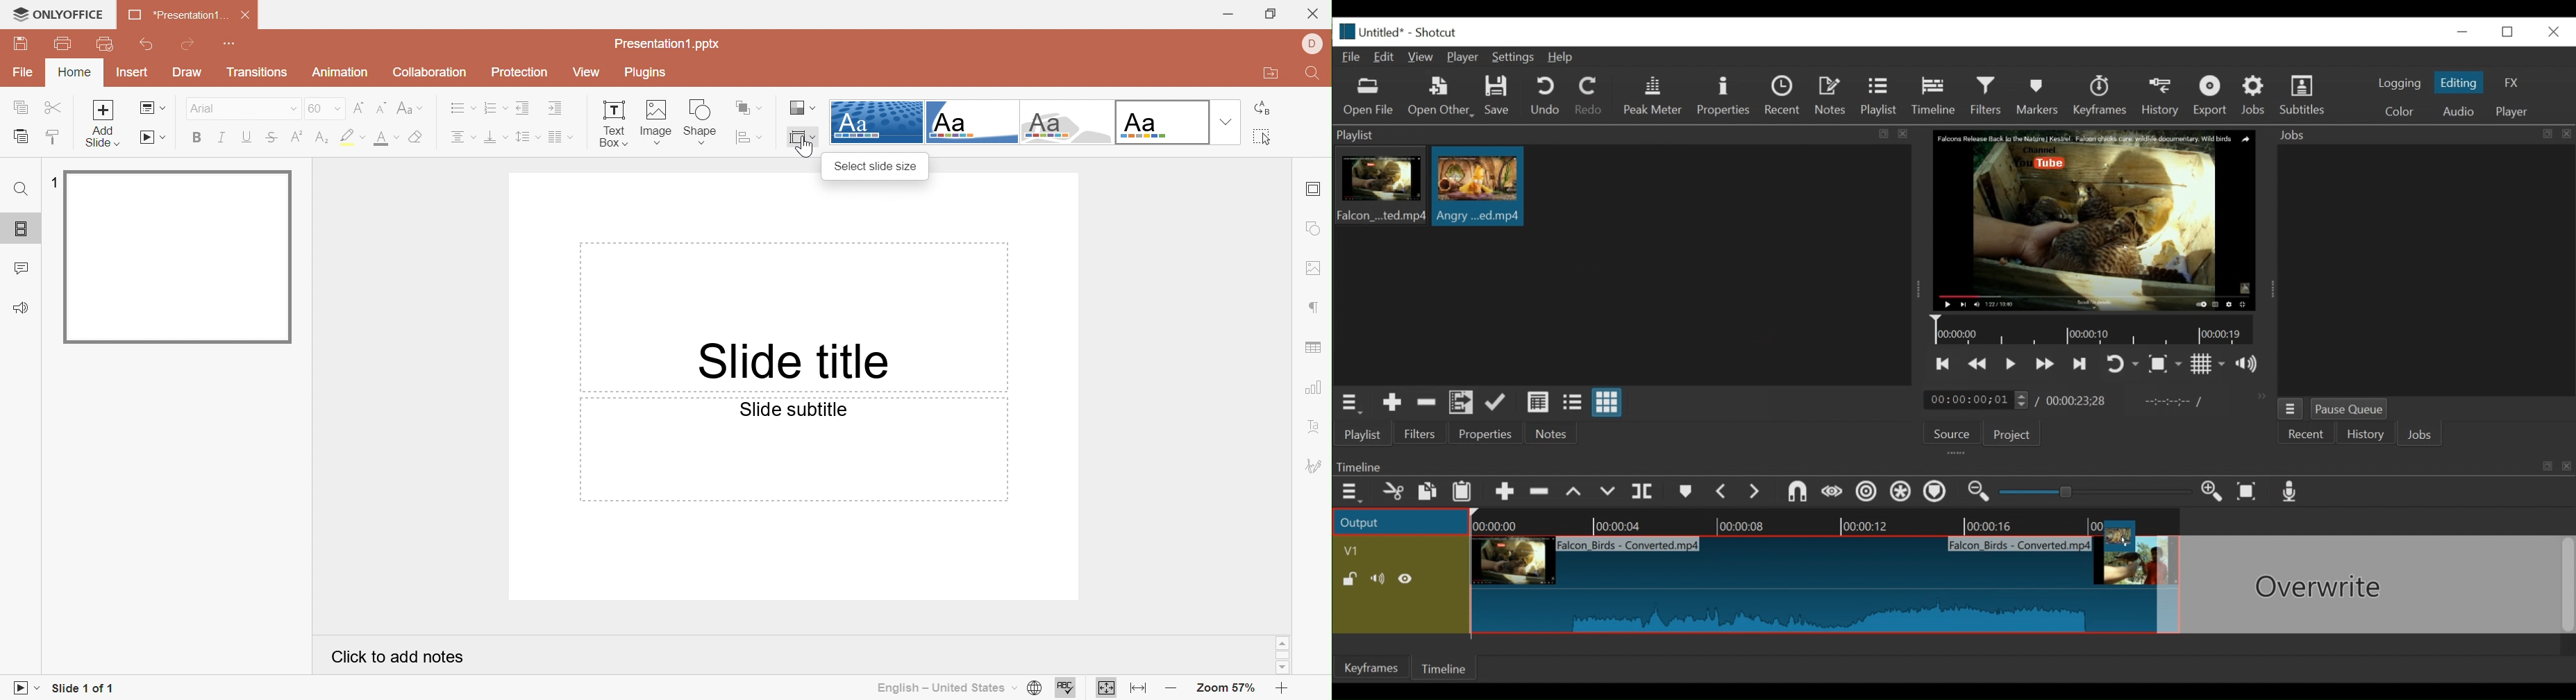 This screenshot has height=700, width=2576. I want to click on JOBS, so click(2421, 436).